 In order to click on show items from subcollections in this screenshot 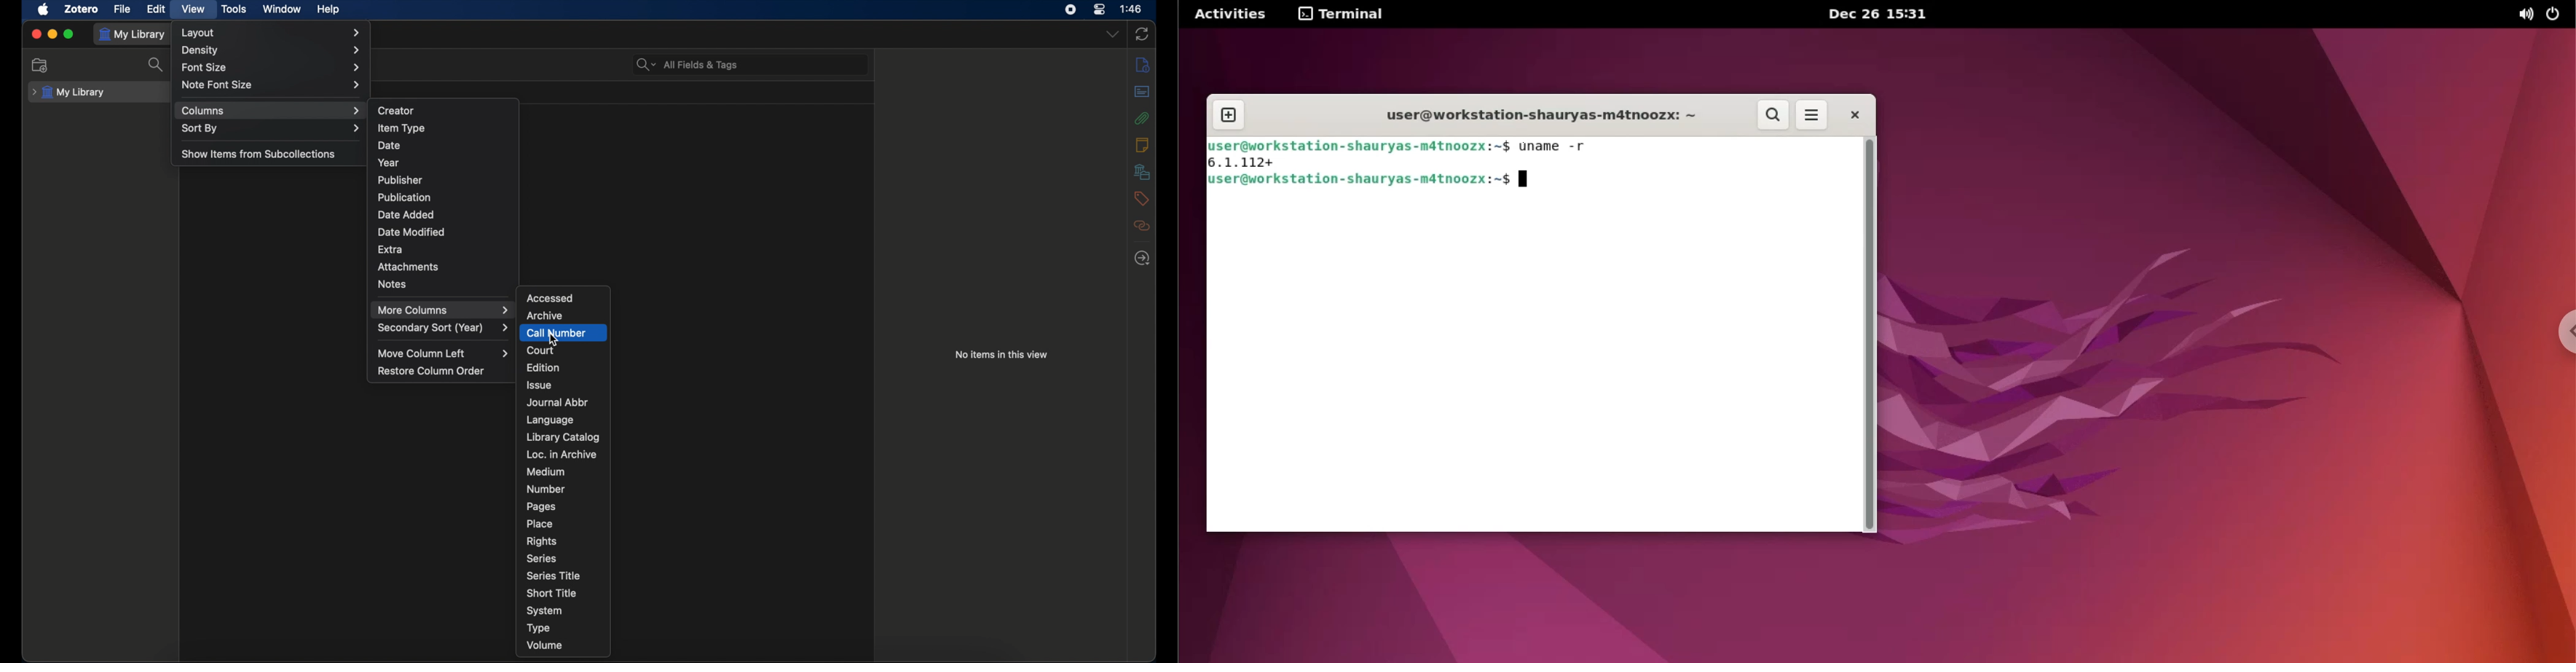, I will do `click(259, 153)`.